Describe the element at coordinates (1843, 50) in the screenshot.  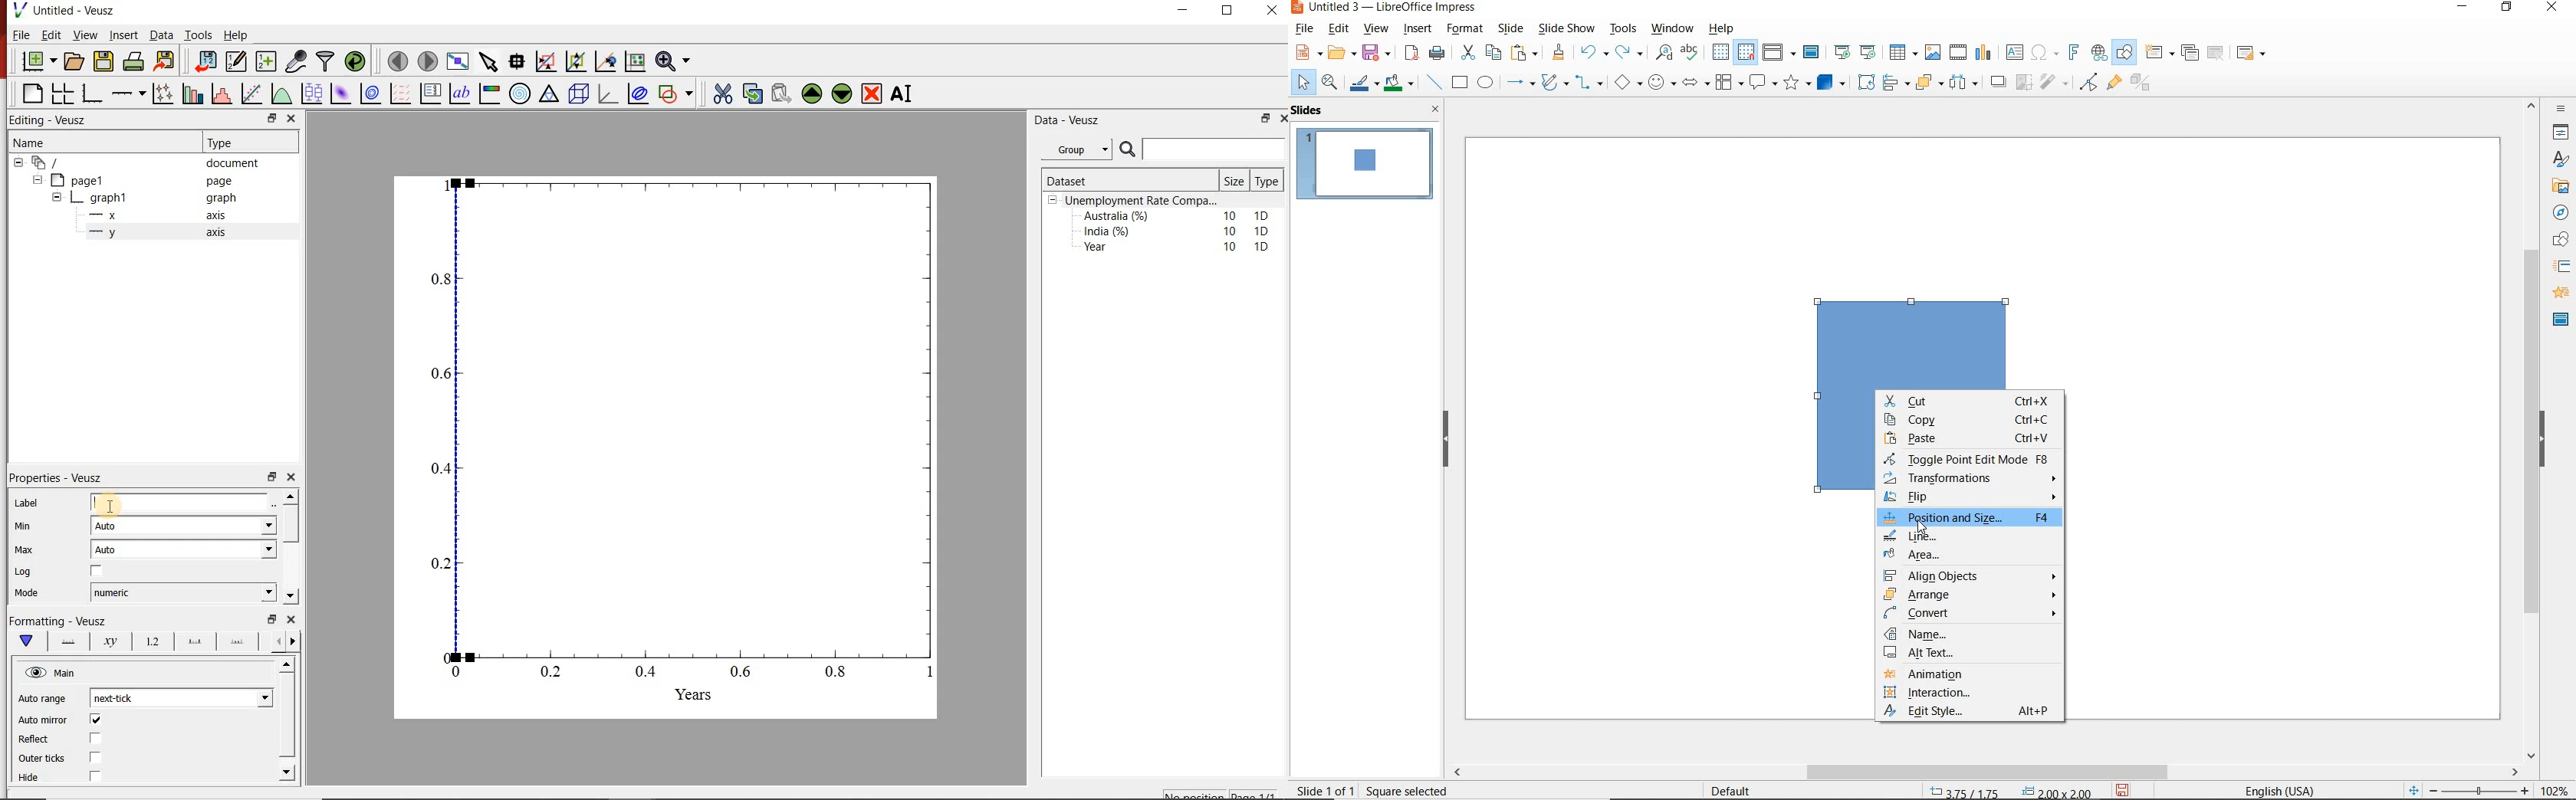
I see `start from first slide` at that location.